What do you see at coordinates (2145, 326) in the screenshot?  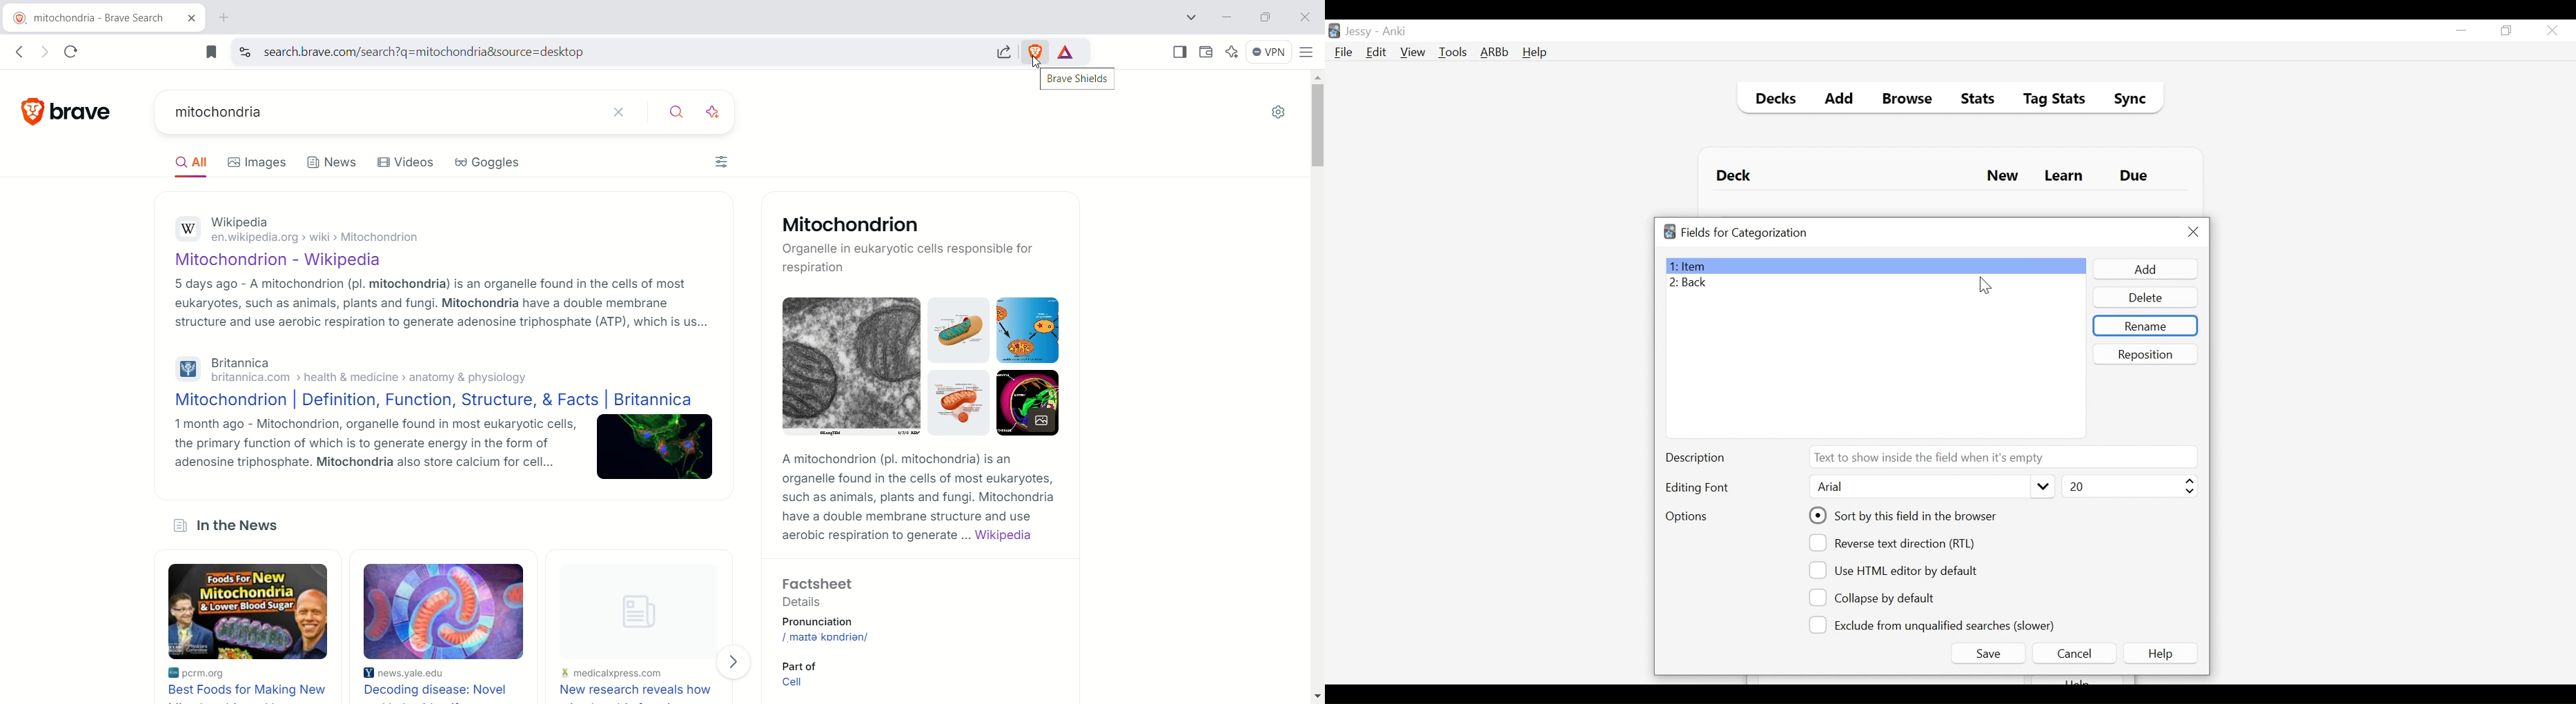 I see `Rename` at bounding box center [2145, 326].